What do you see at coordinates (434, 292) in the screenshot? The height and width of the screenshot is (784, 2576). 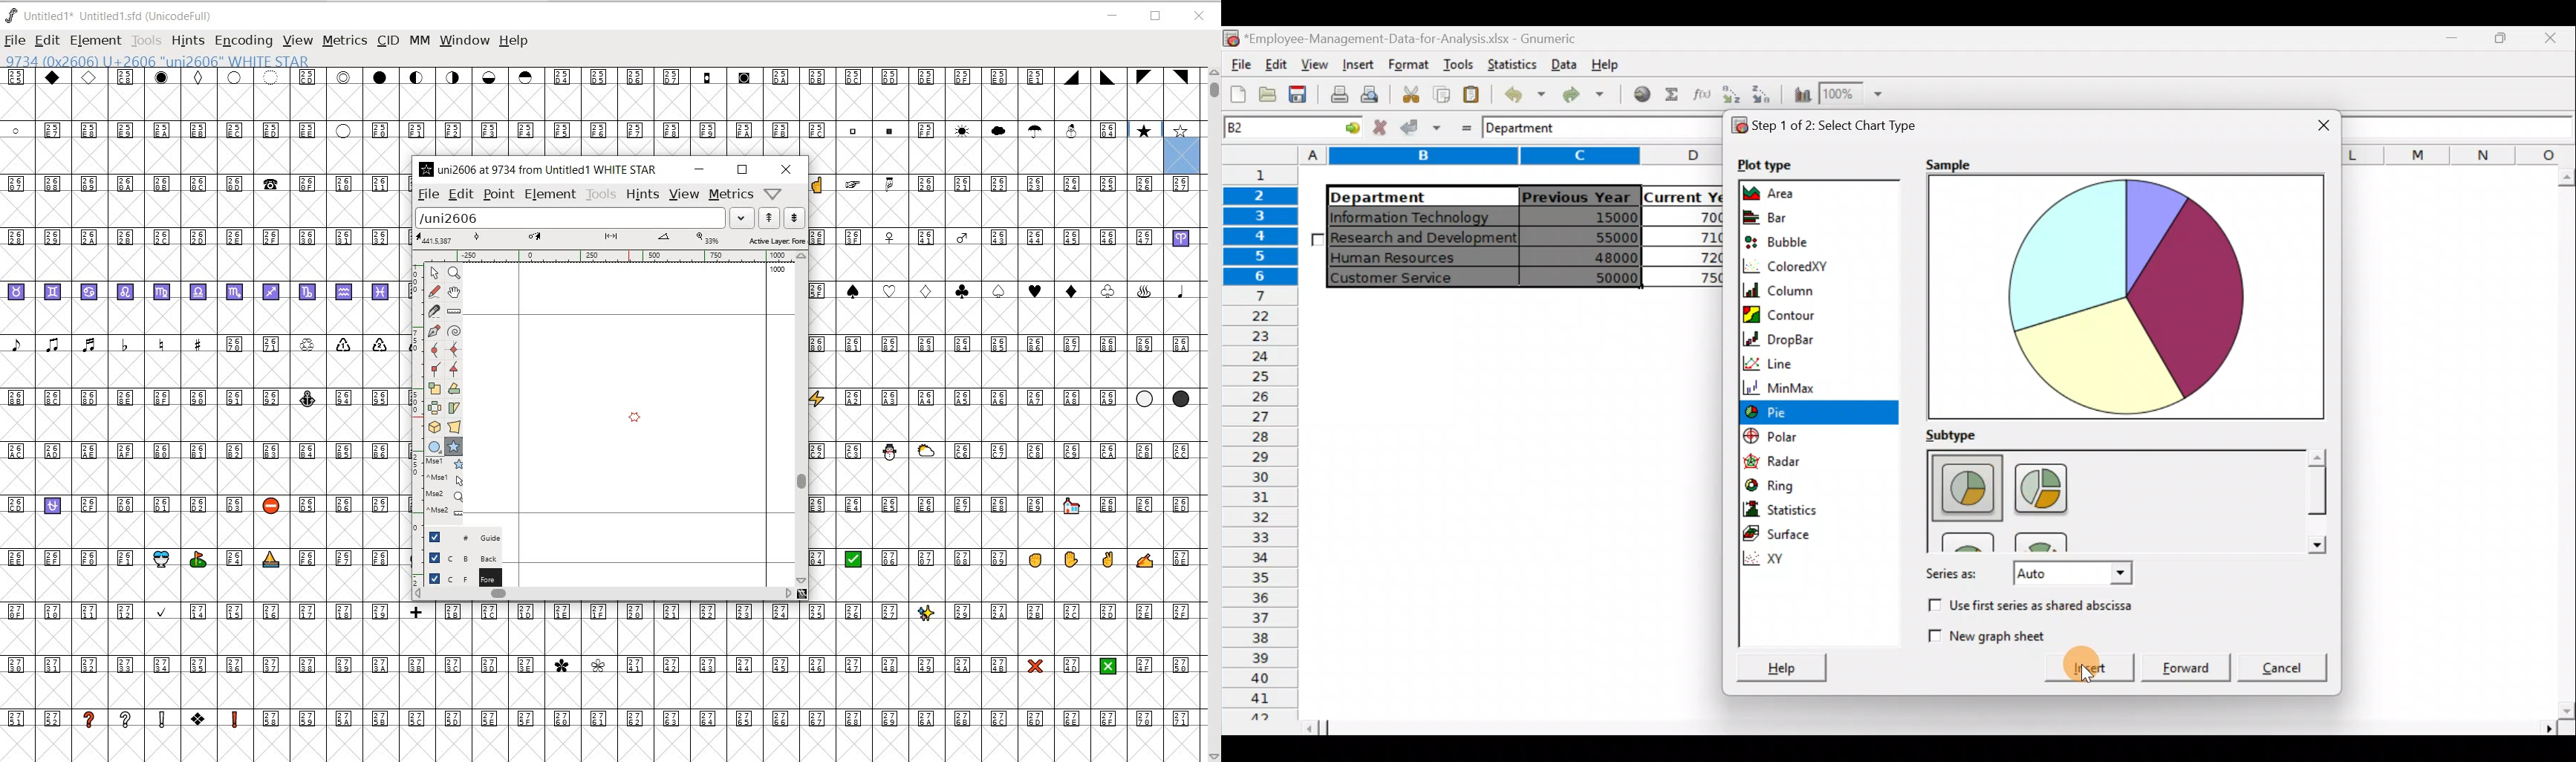 I see `DRAW A FREEHAND` at bounding box center [434, 292].